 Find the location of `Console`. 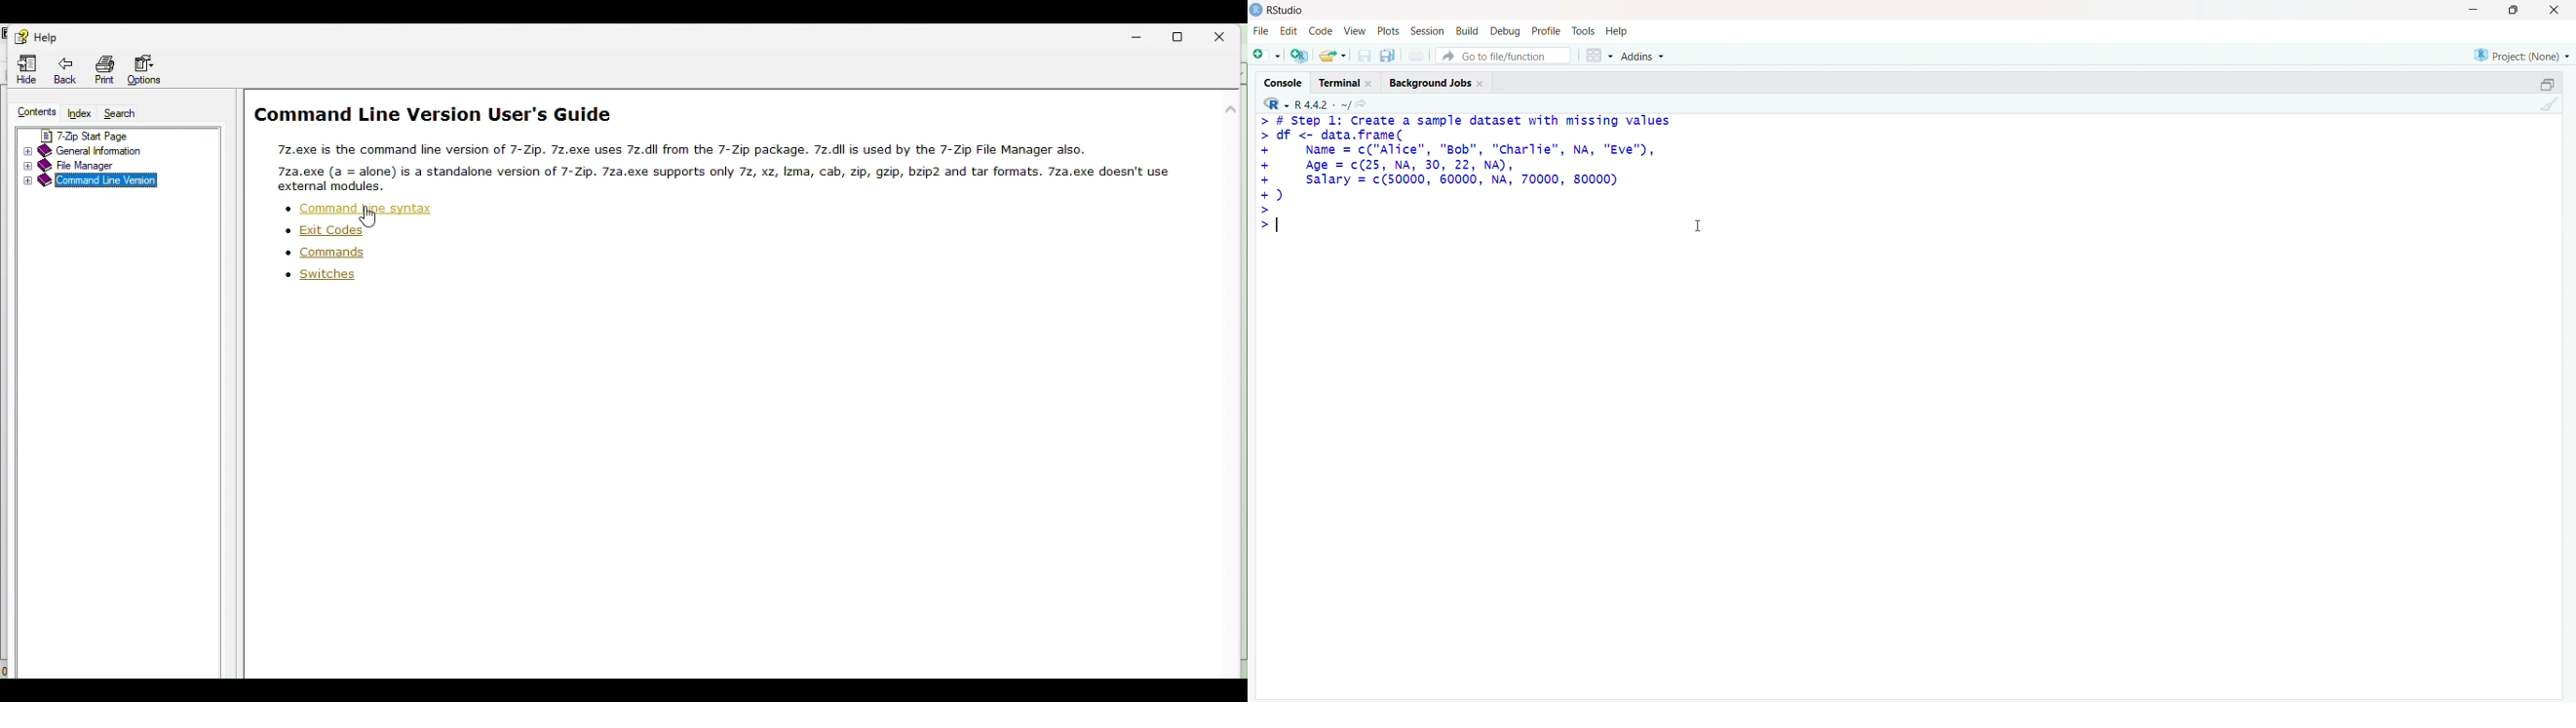

Console is located at coordinates (1282, 81).